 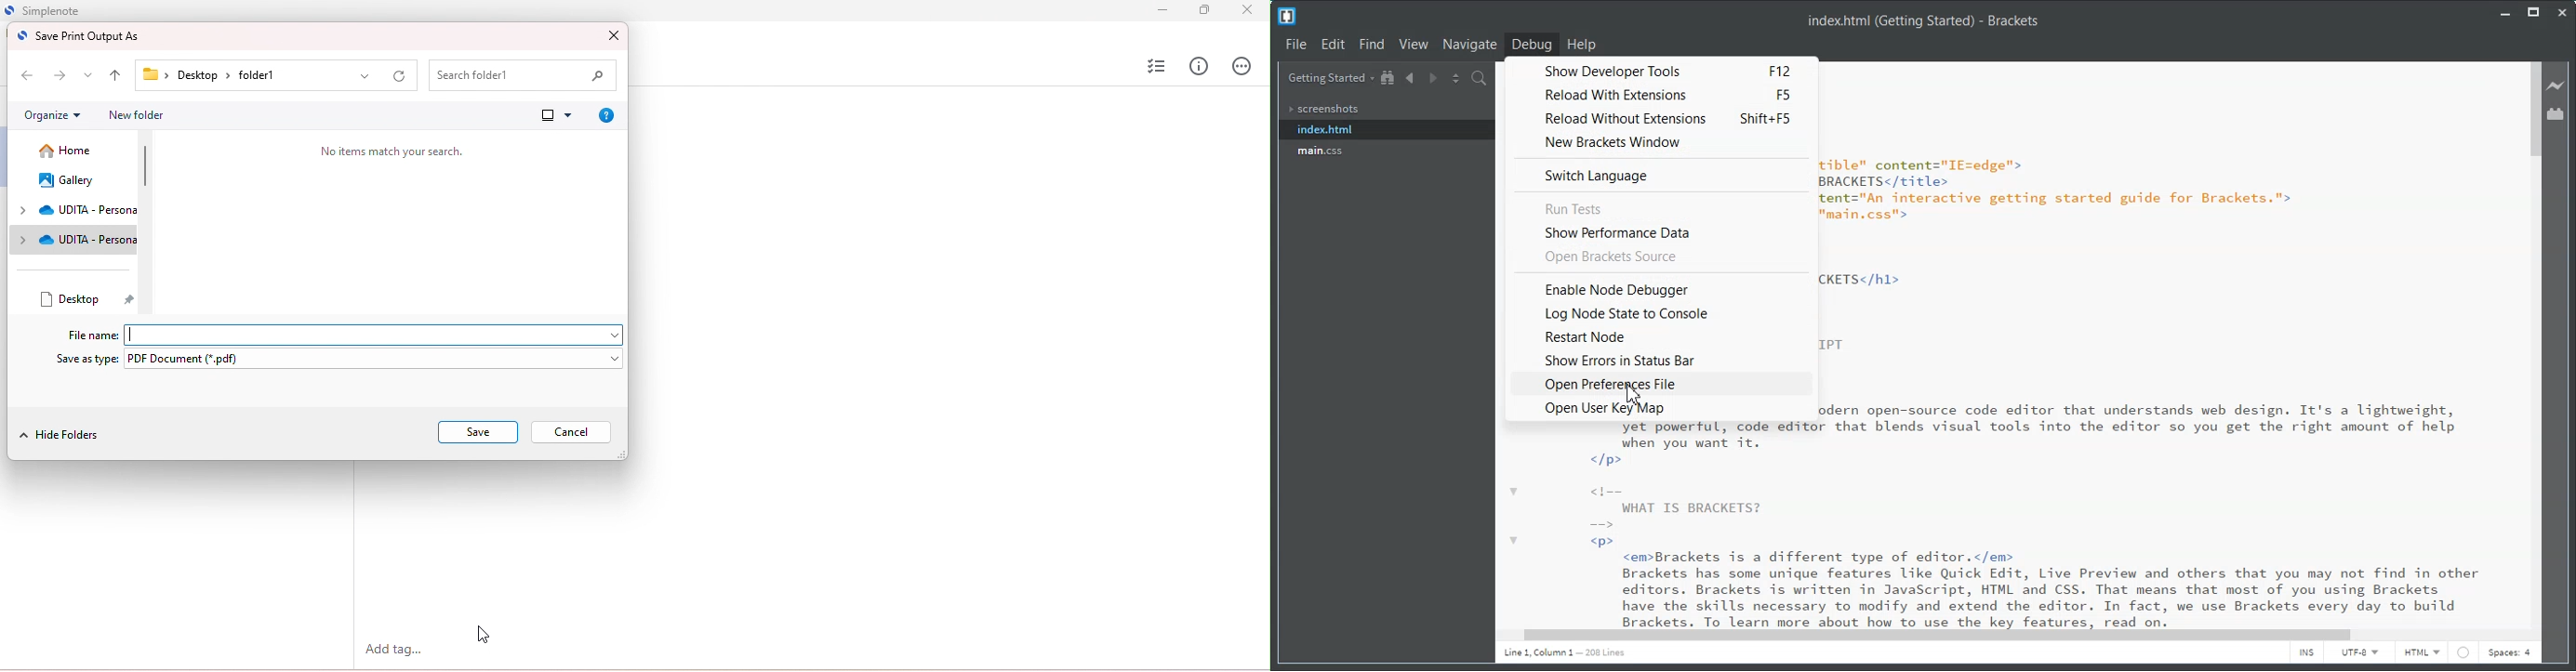 I want to click on Debug, so click(x=1532, y=44).